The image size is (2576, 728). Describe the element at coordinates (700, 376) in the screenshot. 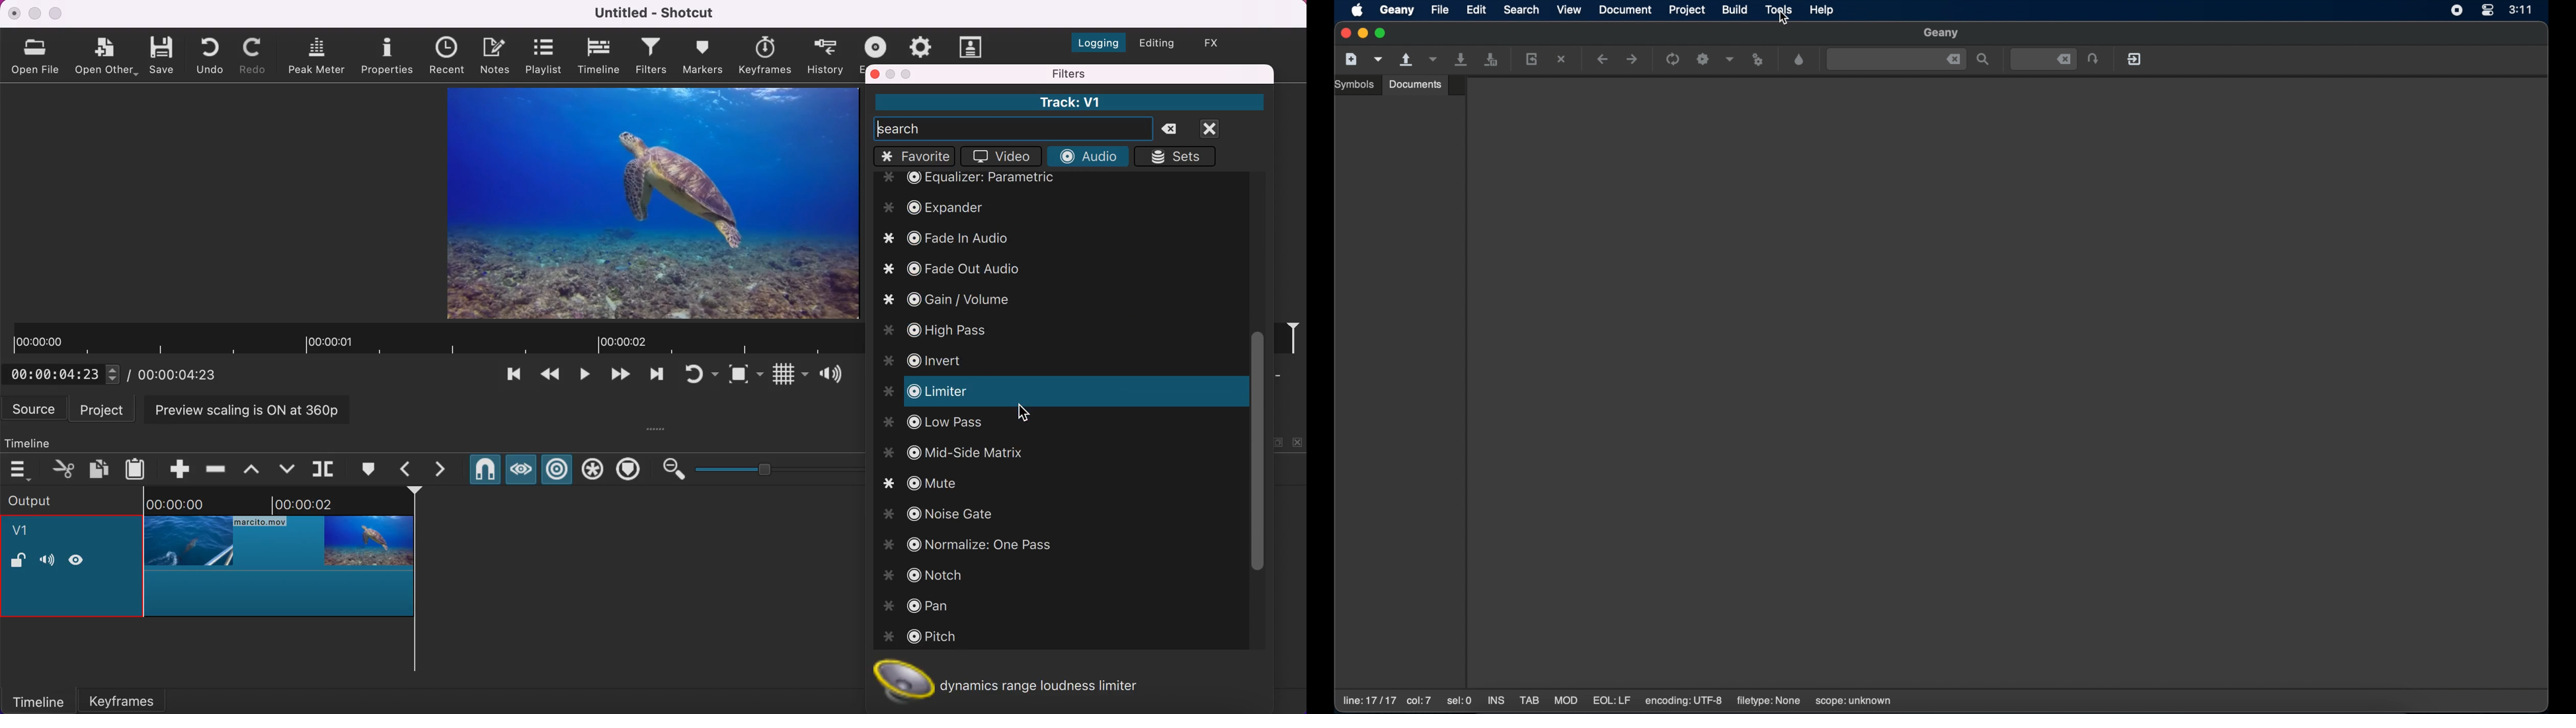

I see `toggle player looping` at that location.